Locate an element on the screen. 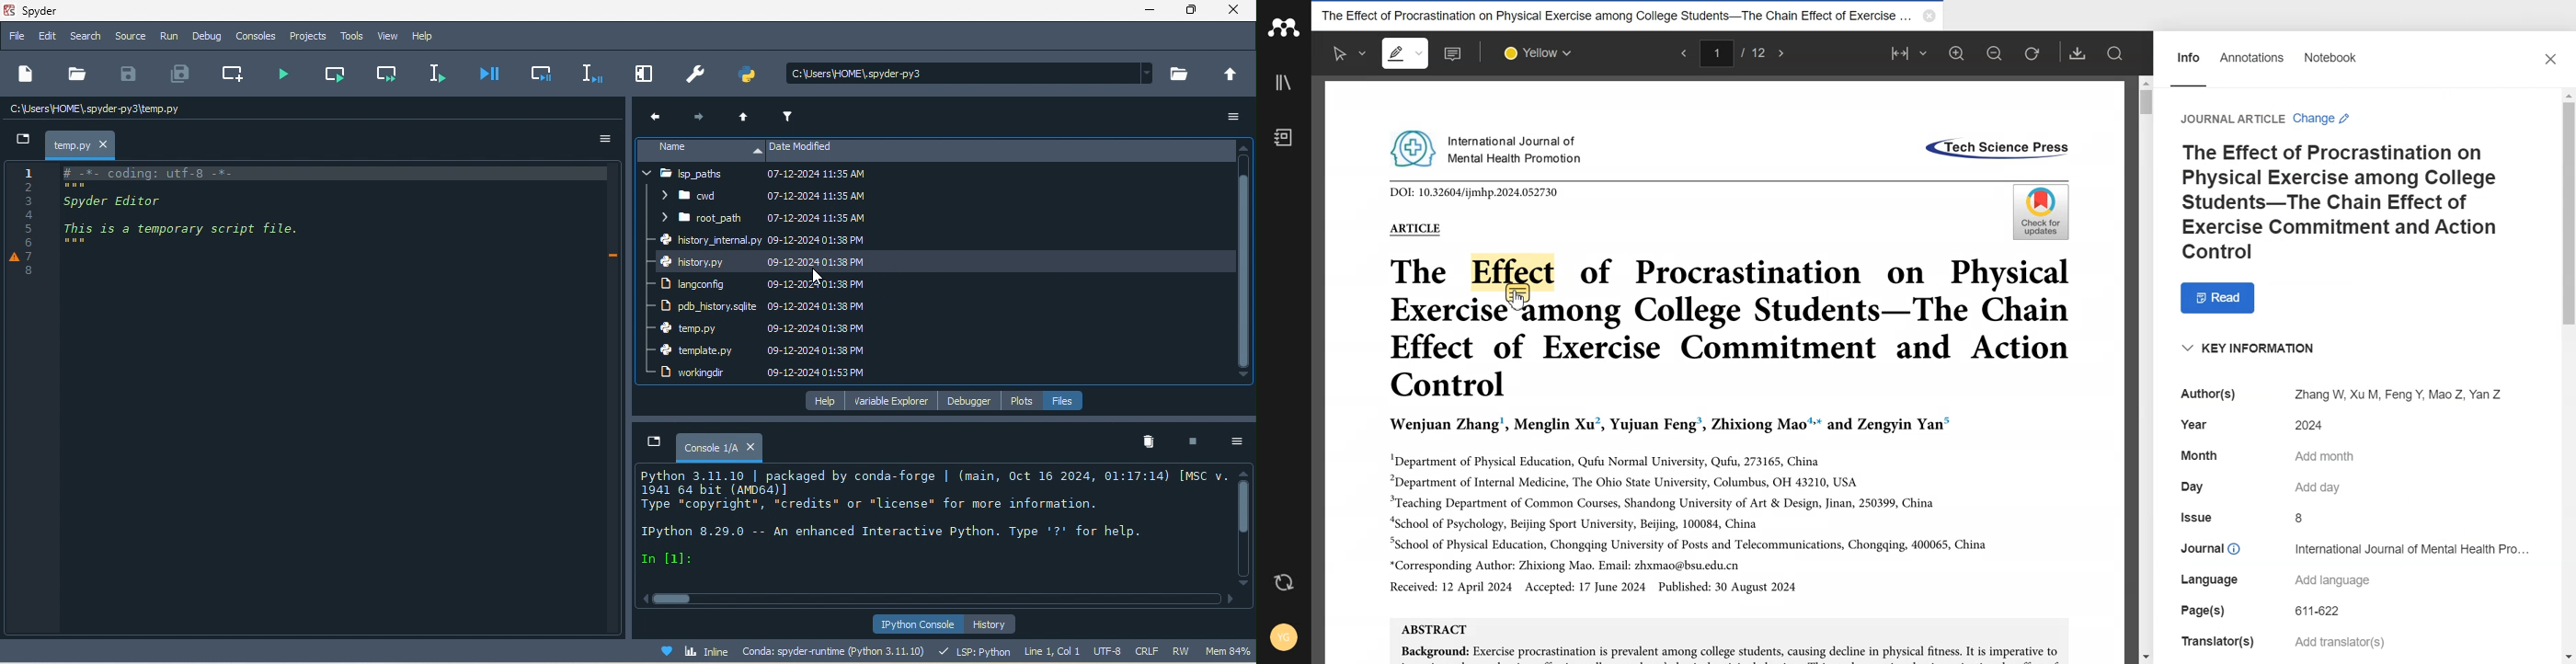 The image size is (2576, 672). preferences is located at coordinates (698, 74).